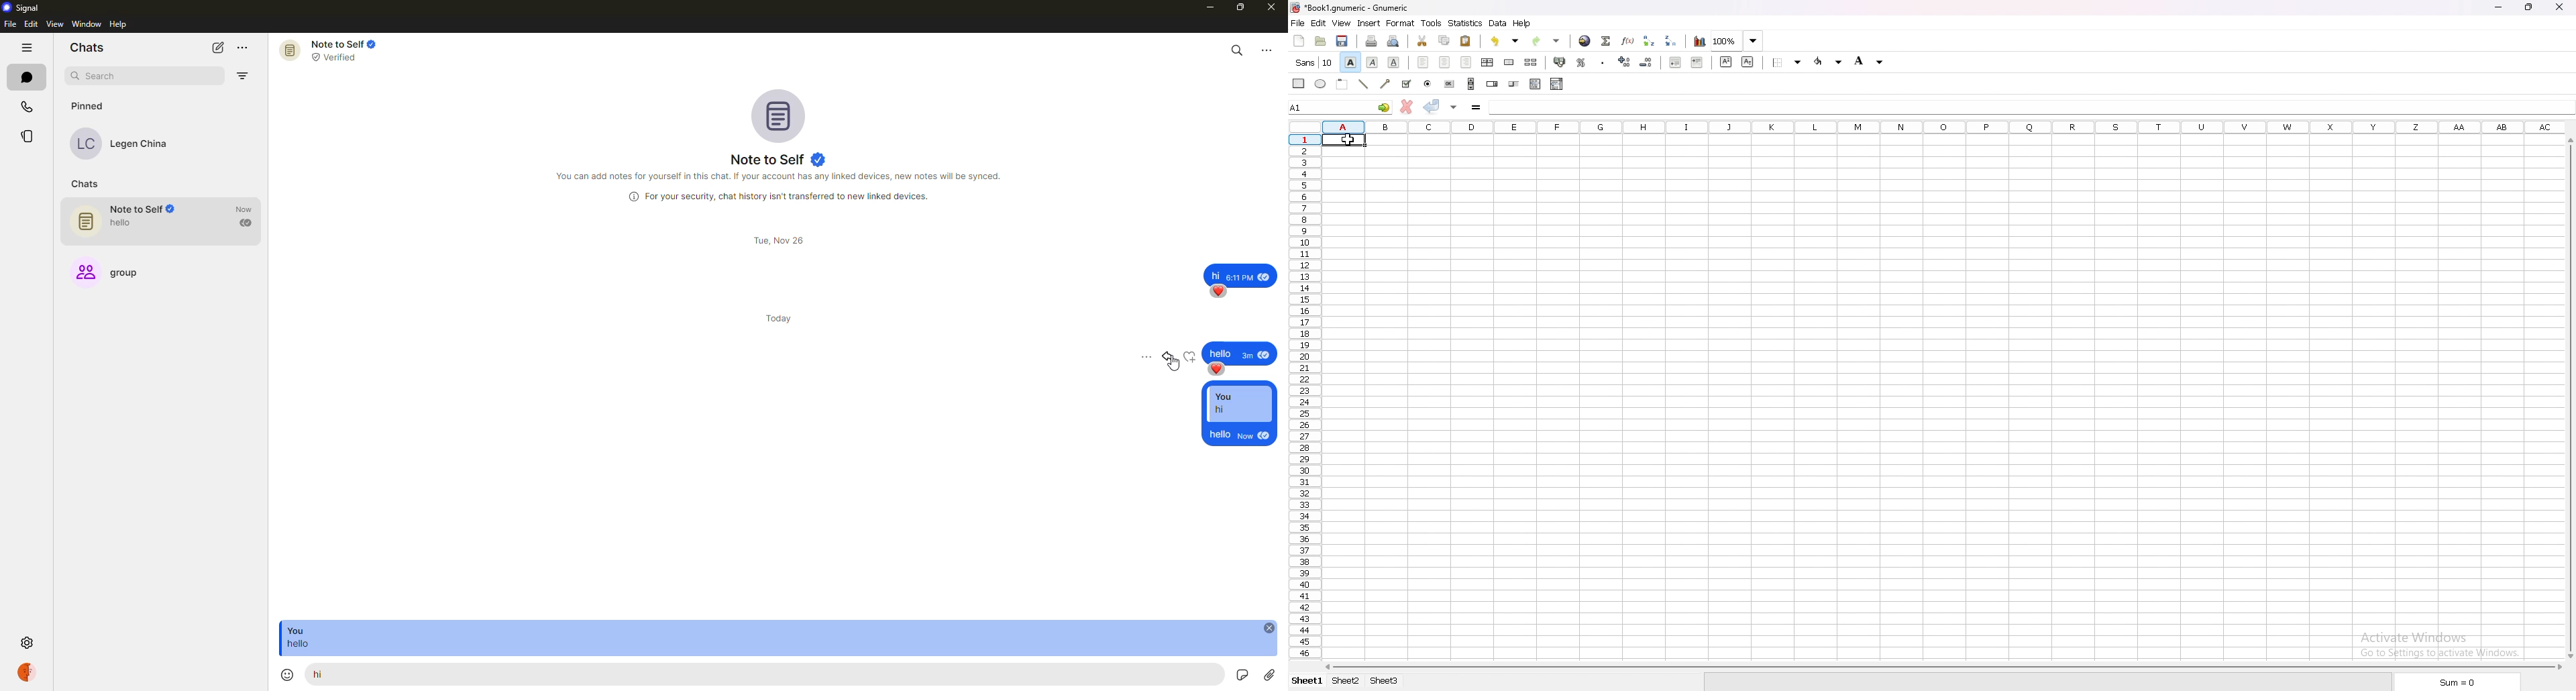  Describe the element at coordinates (1493, 84) in the screenshot. I see `spin button` at that location.